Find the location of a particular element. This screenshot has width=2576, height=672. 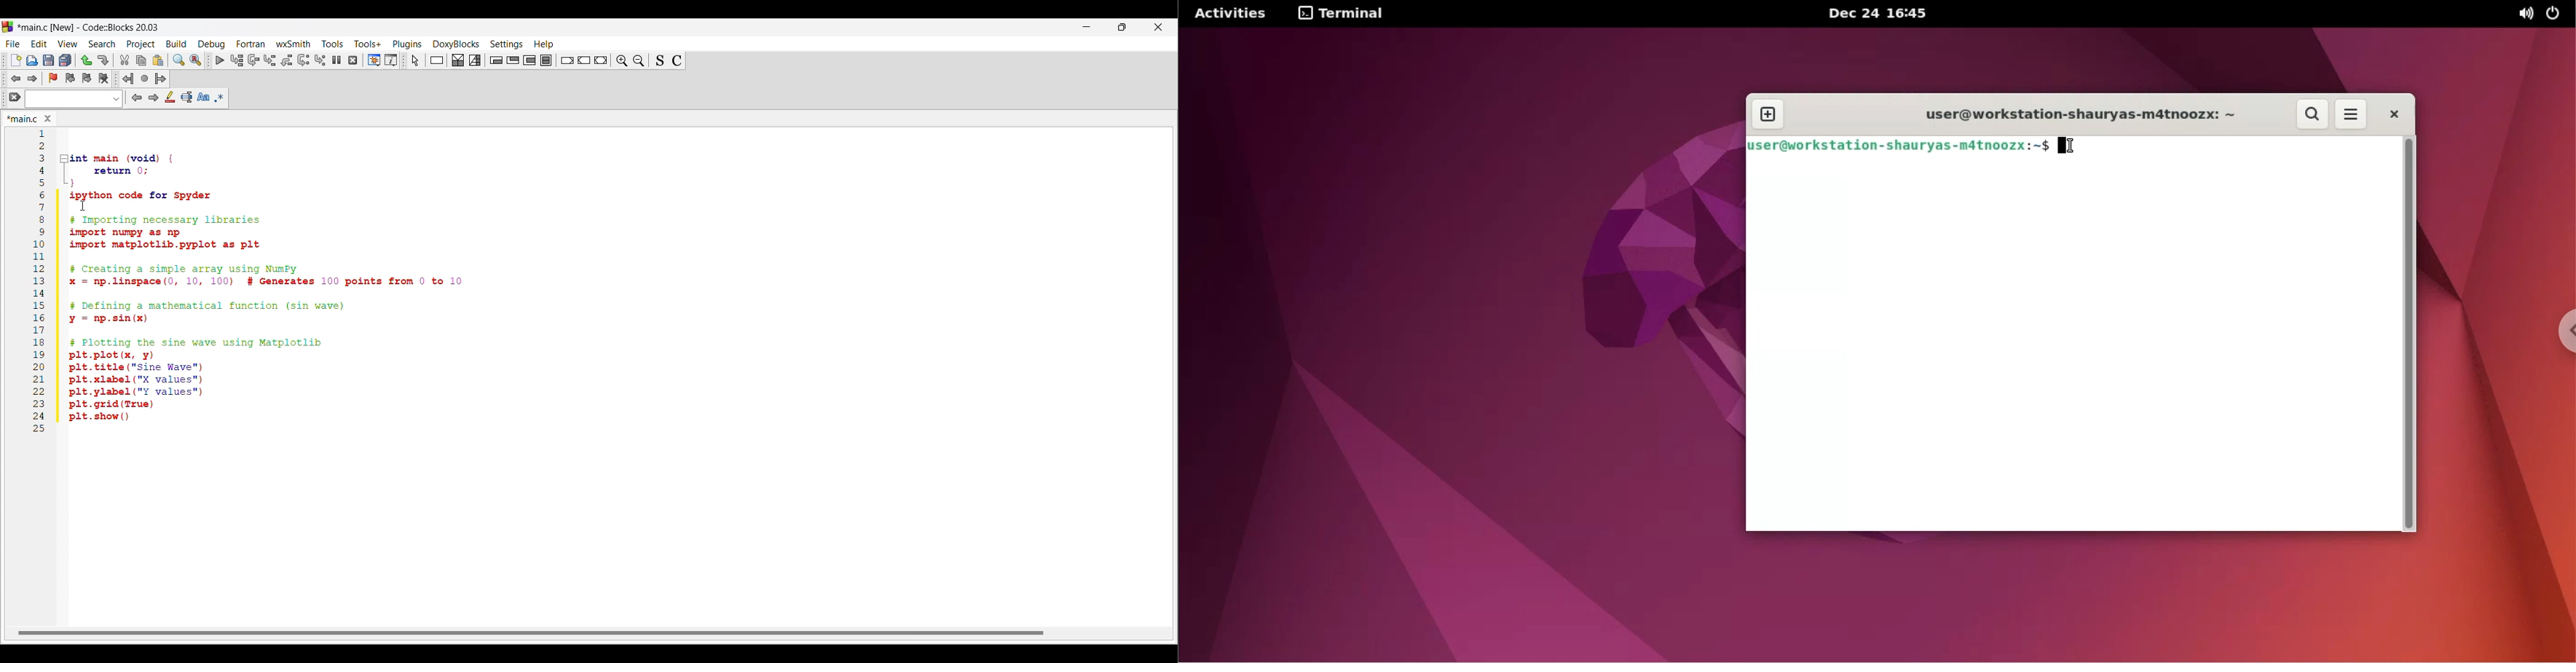

Use regex is located at coordinates (220, 98).